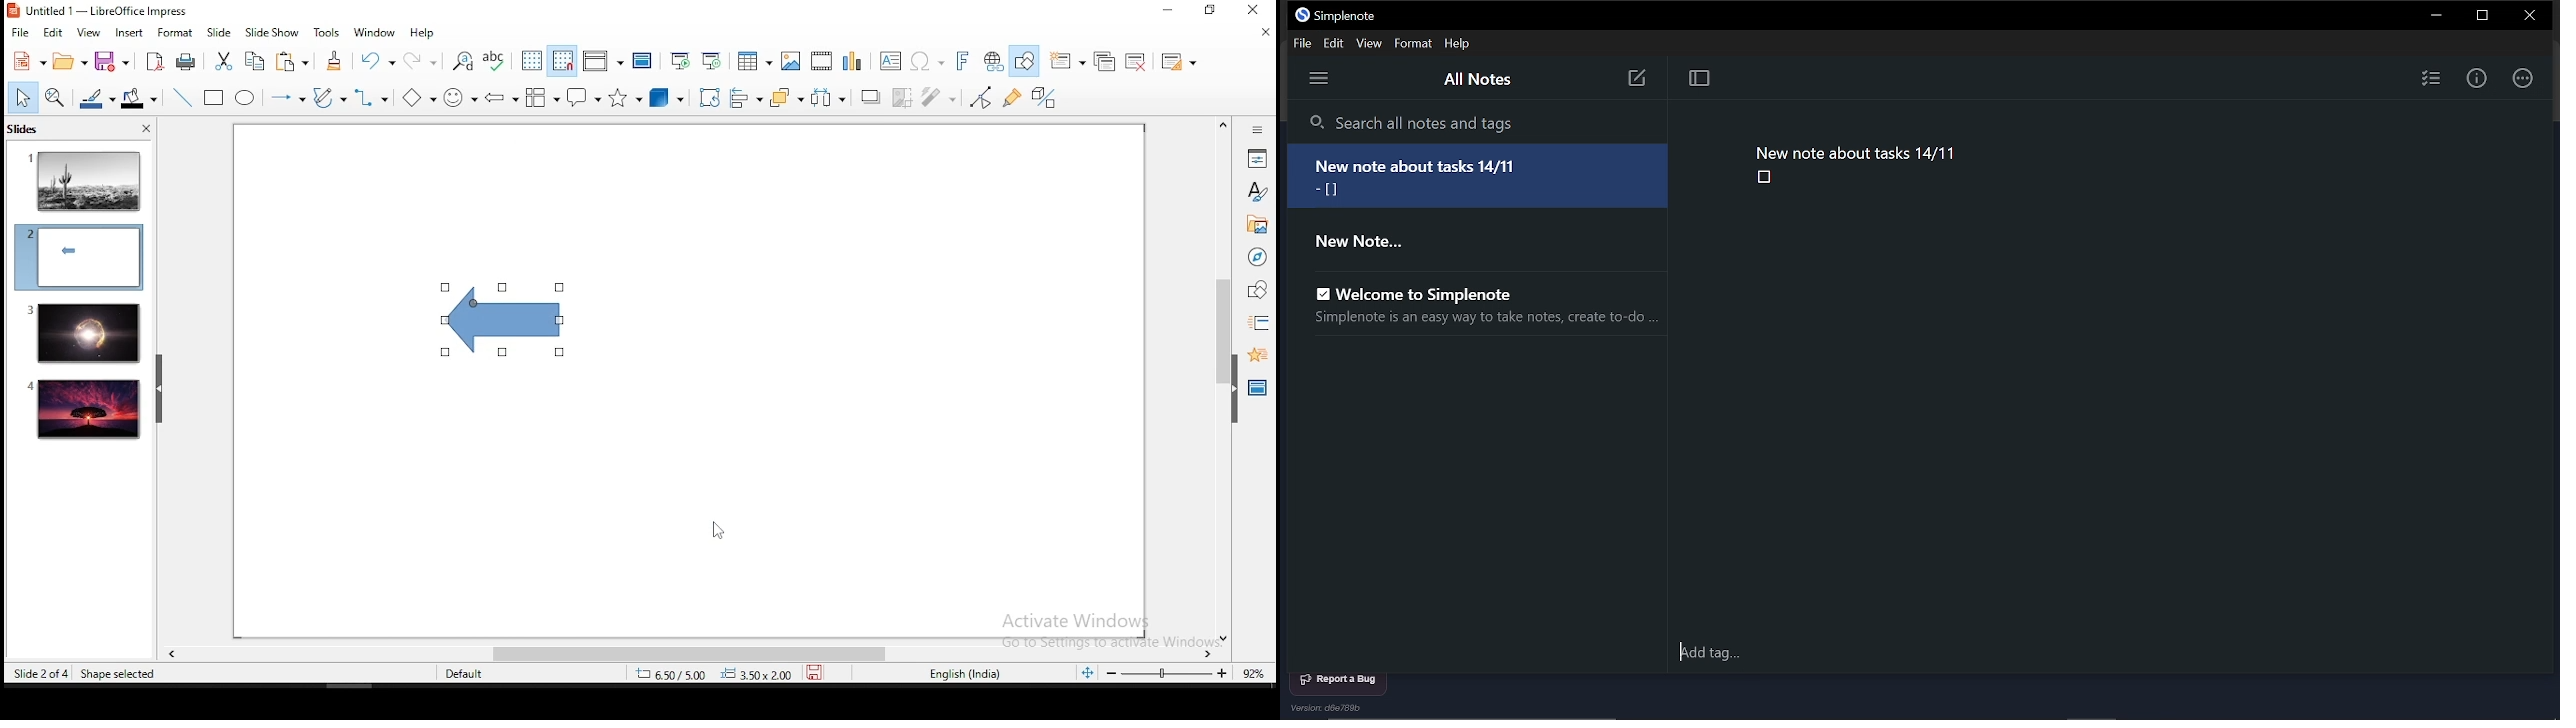  Describe the element at coordinates (78, 257) in the screenshot. I see `slide 2` at that location.